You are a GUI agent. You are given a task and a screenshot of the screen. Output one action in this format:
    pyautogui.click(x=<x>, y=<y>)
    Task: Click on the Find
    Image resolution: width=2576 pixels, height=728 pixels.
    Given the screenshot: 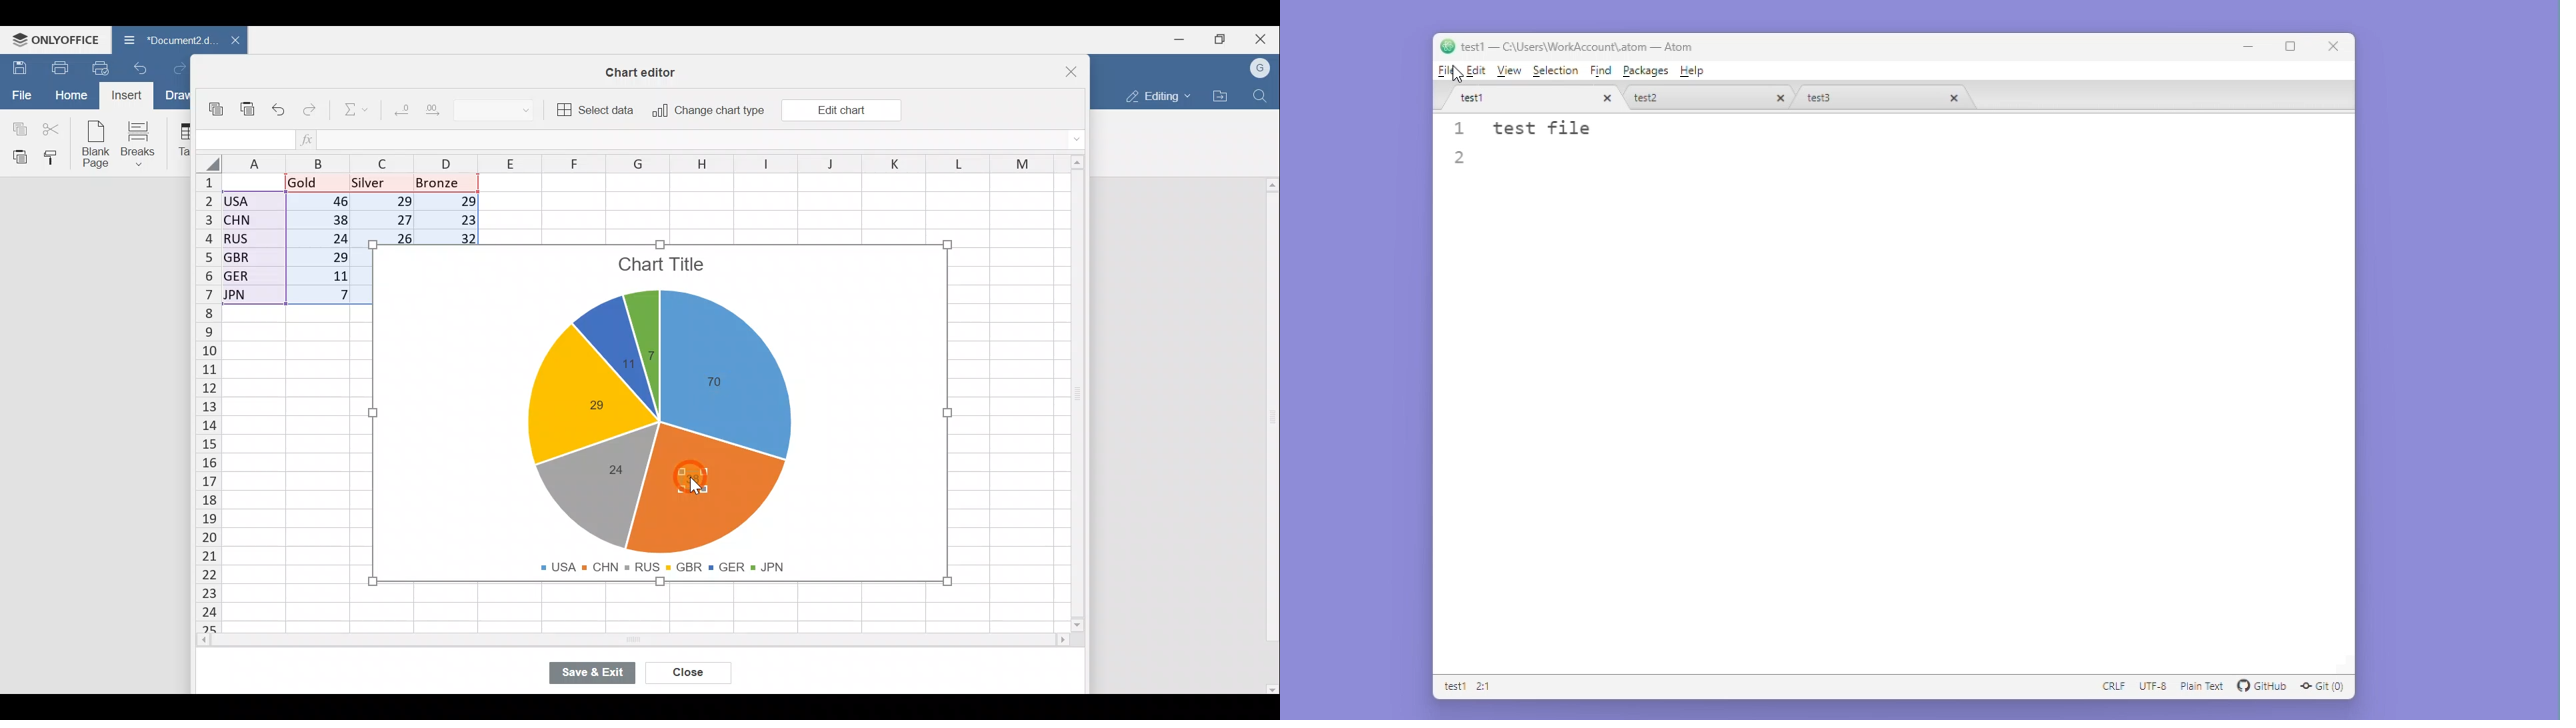 What is the action you would take?
    pyautogui.click(x=1602, y=71)
    